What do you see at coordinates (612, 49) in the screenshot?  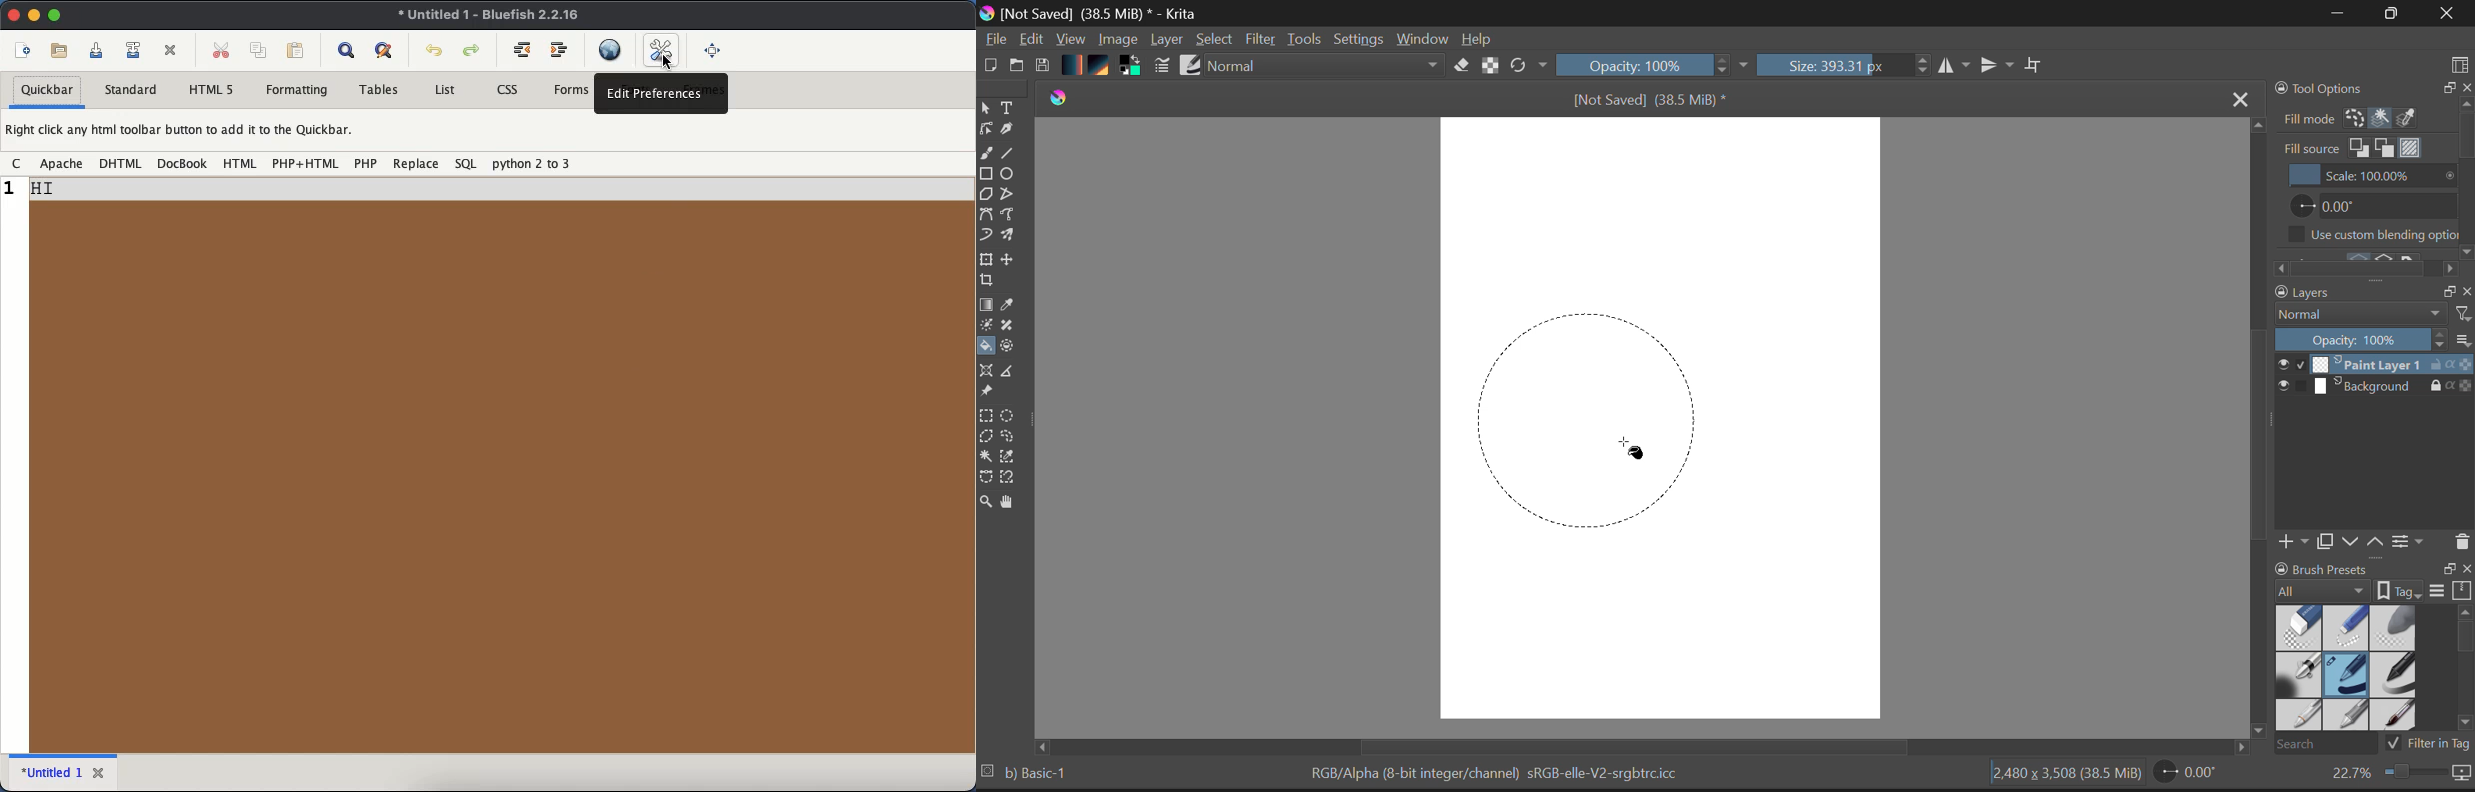 I see `preview in browser` at bounding box center [612, 49].